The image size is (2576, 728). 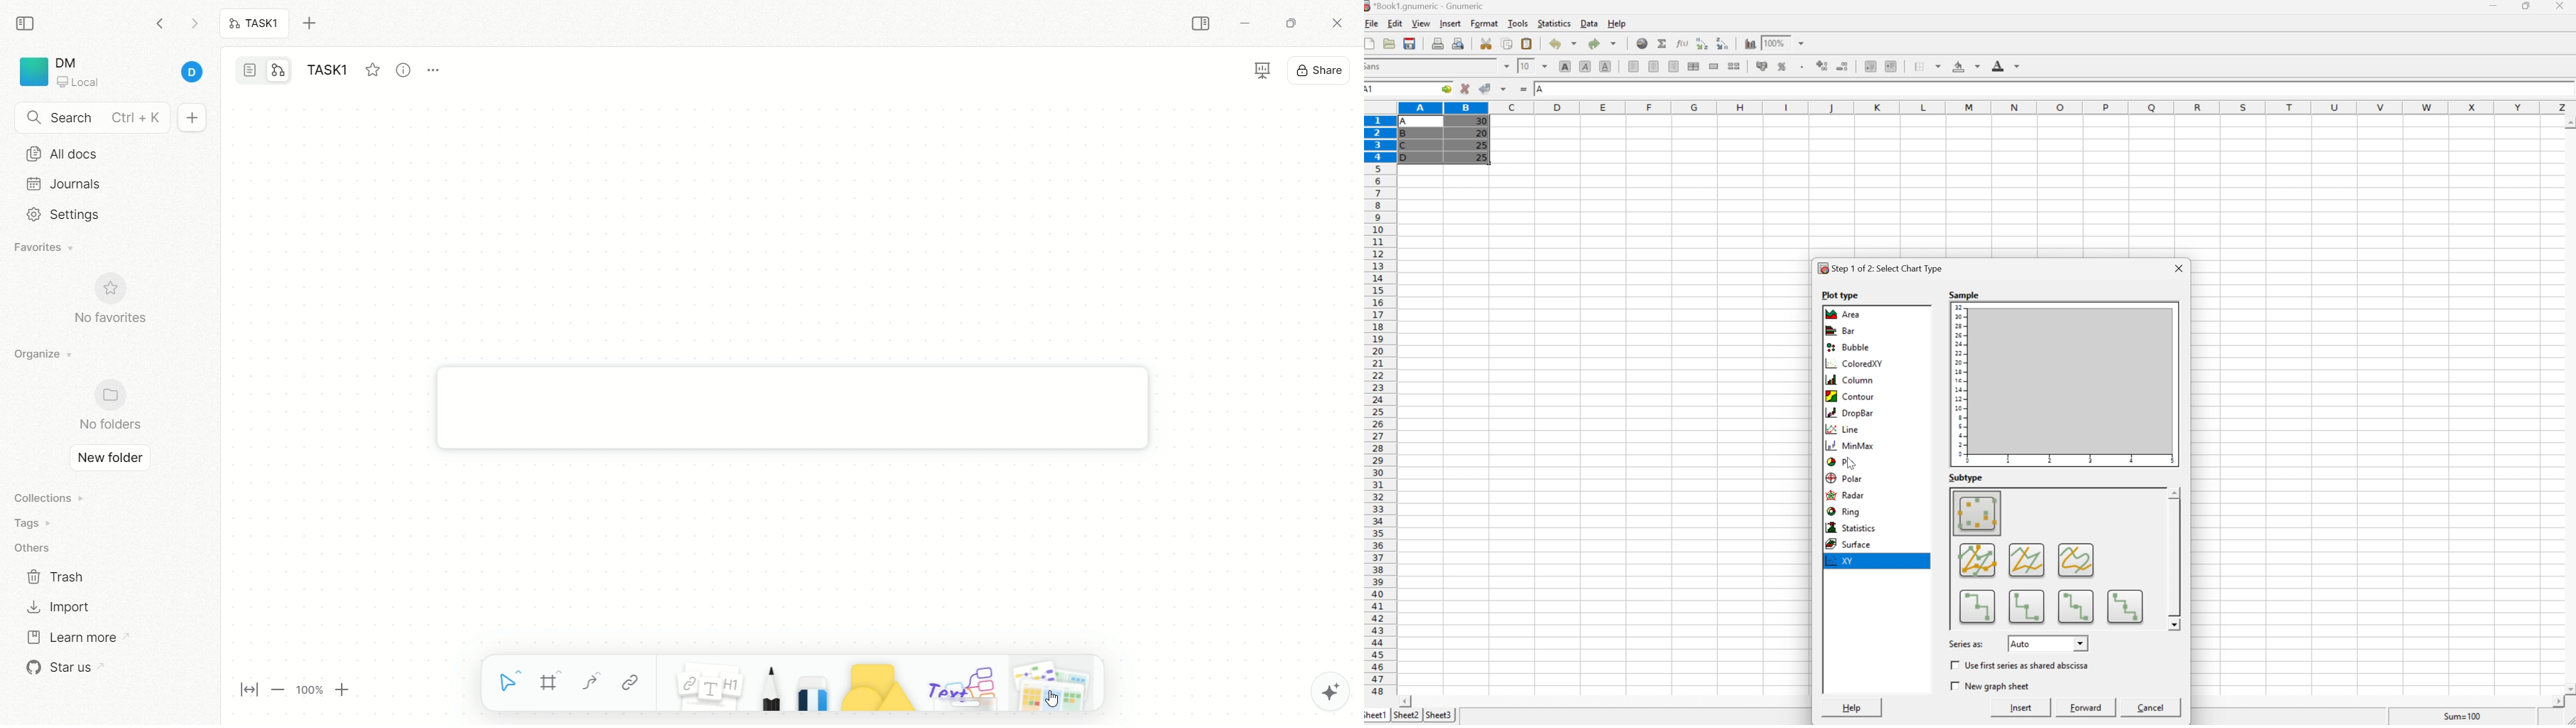 What do you see at coordinates (2174, 559) in the screenshot?
I see `Scroll Bar` at bounding box center [2174, 559].